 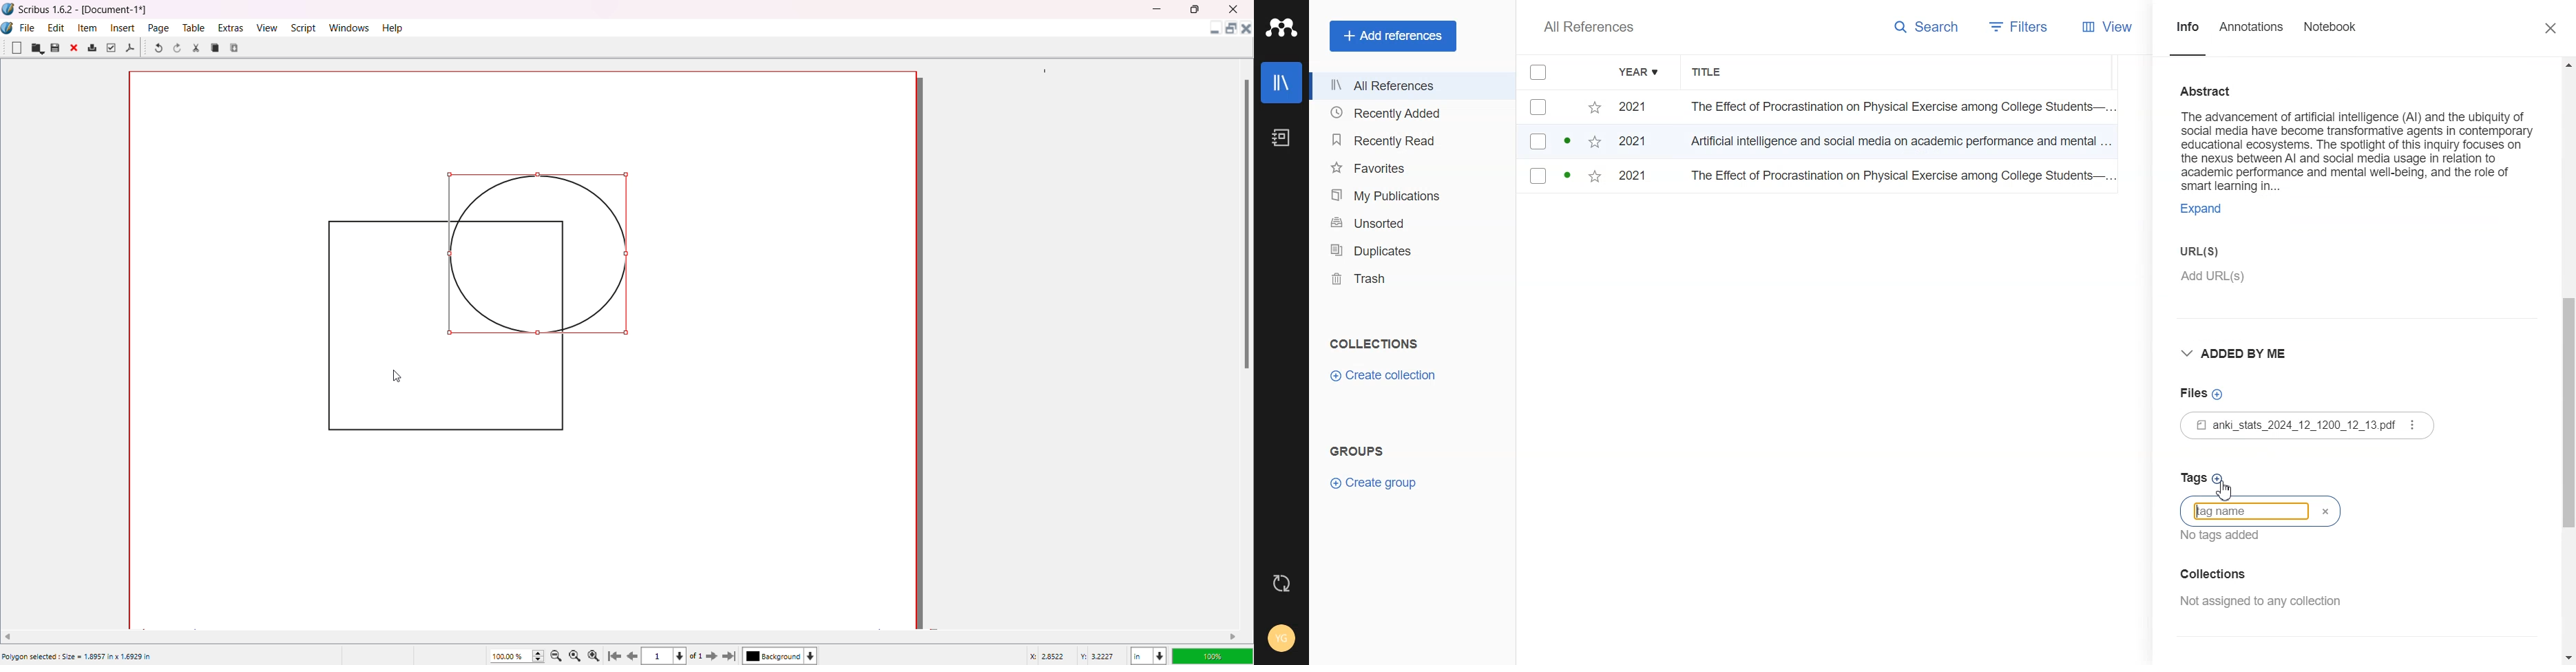 What do you see at coordinates (2306, 426) in the screenshot?
I see `File` at bounding box center [2306, 426].